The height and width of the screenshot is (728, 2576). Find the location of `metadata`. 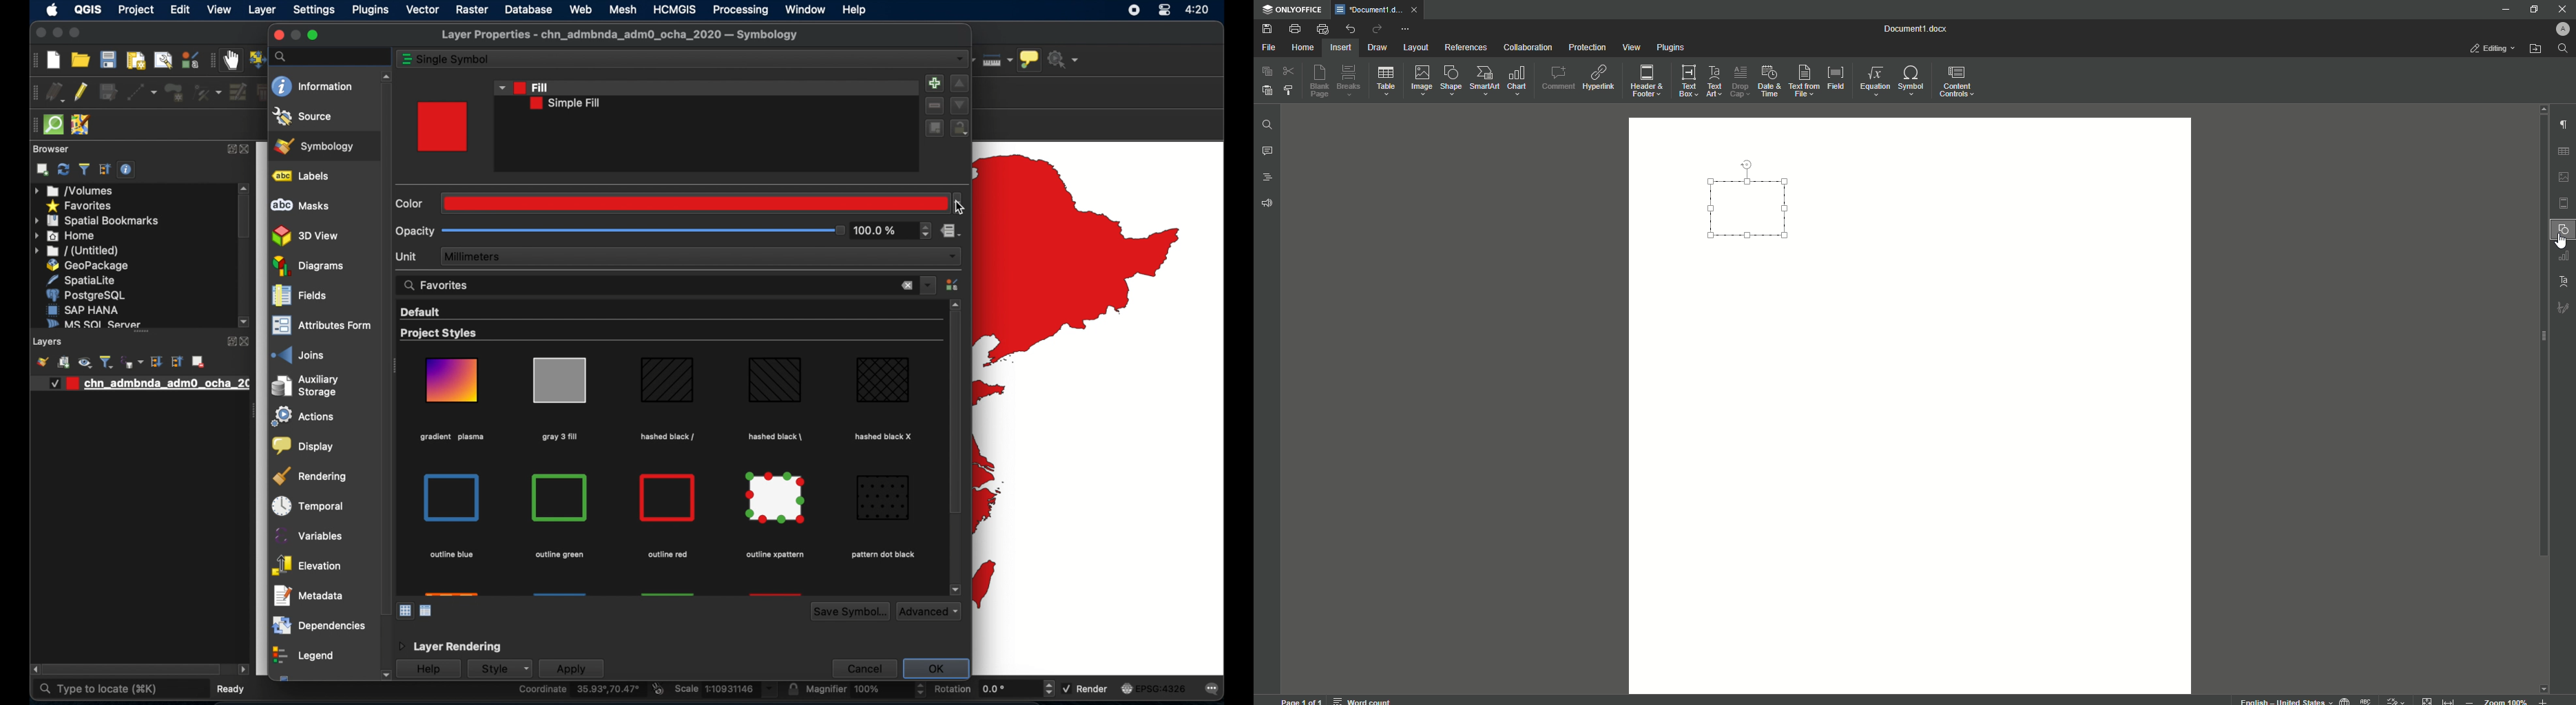

metadata is located at coordinates (309, 595).